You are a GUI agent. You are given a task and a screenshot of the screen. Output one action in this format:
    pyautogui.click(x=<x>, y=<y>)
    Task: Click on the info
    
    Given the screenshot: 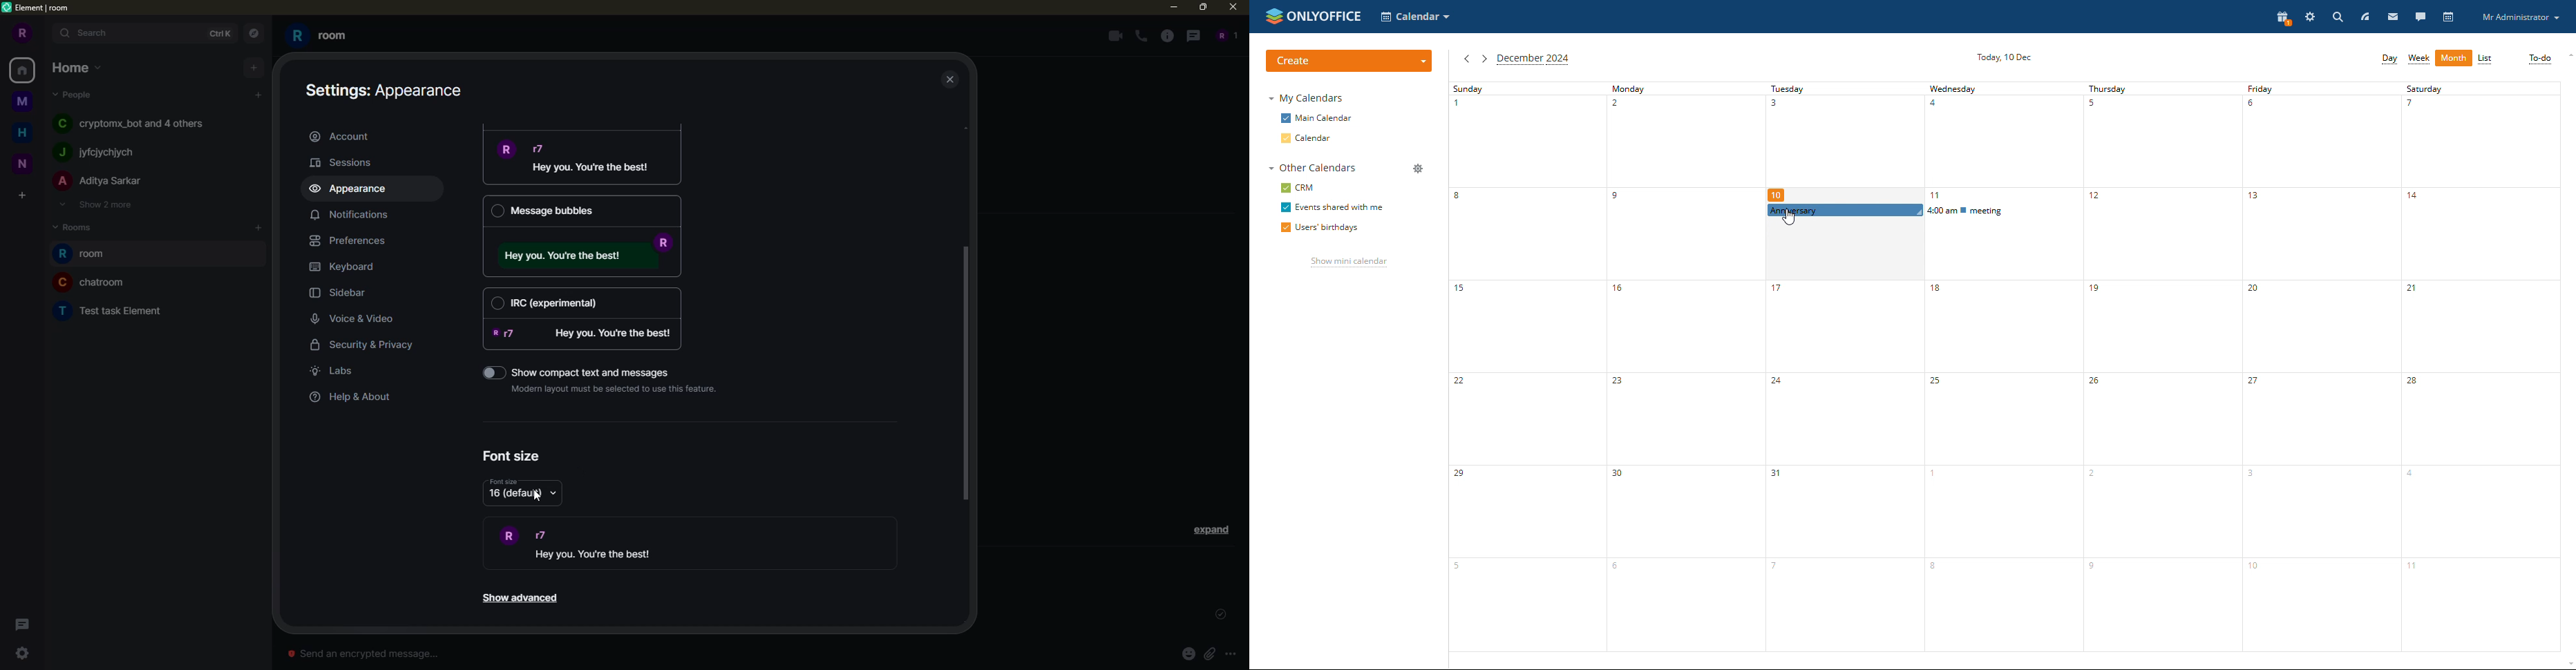 What is the action you would take?
    pyautogui.click(x=1167, y=36)
    